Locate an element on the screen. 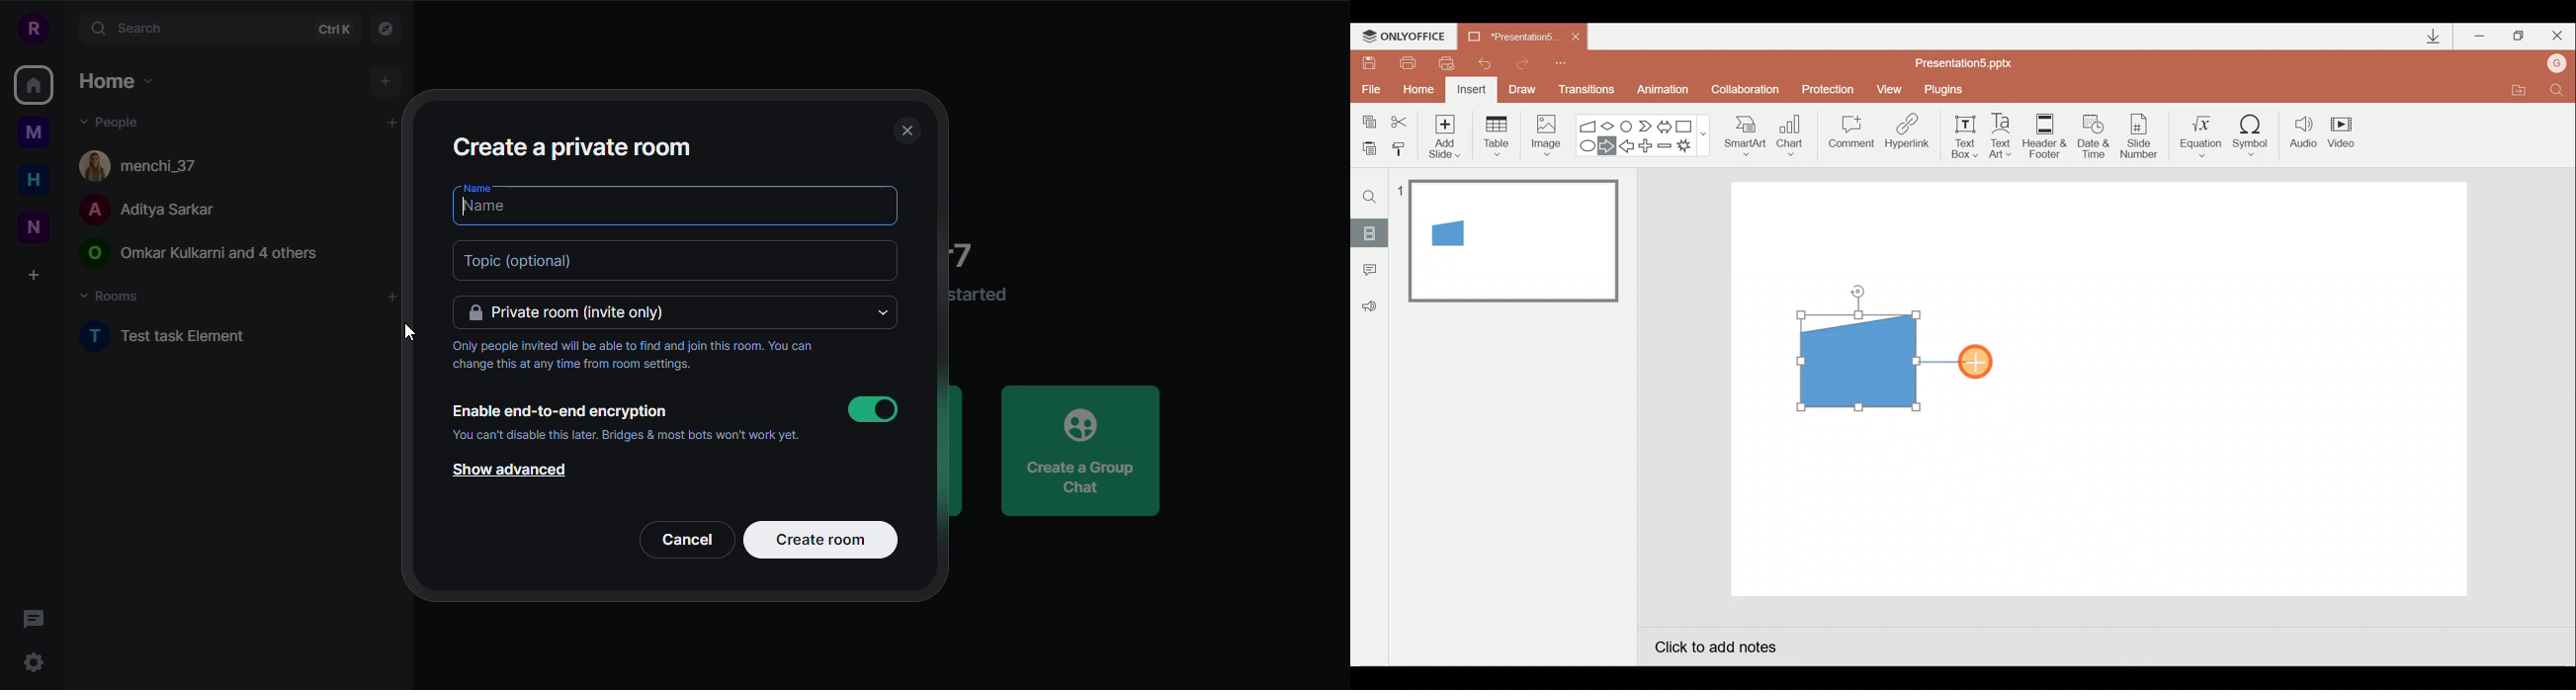 The image size is (2576, 700). Symbol is located at coordinates (2256, 135).